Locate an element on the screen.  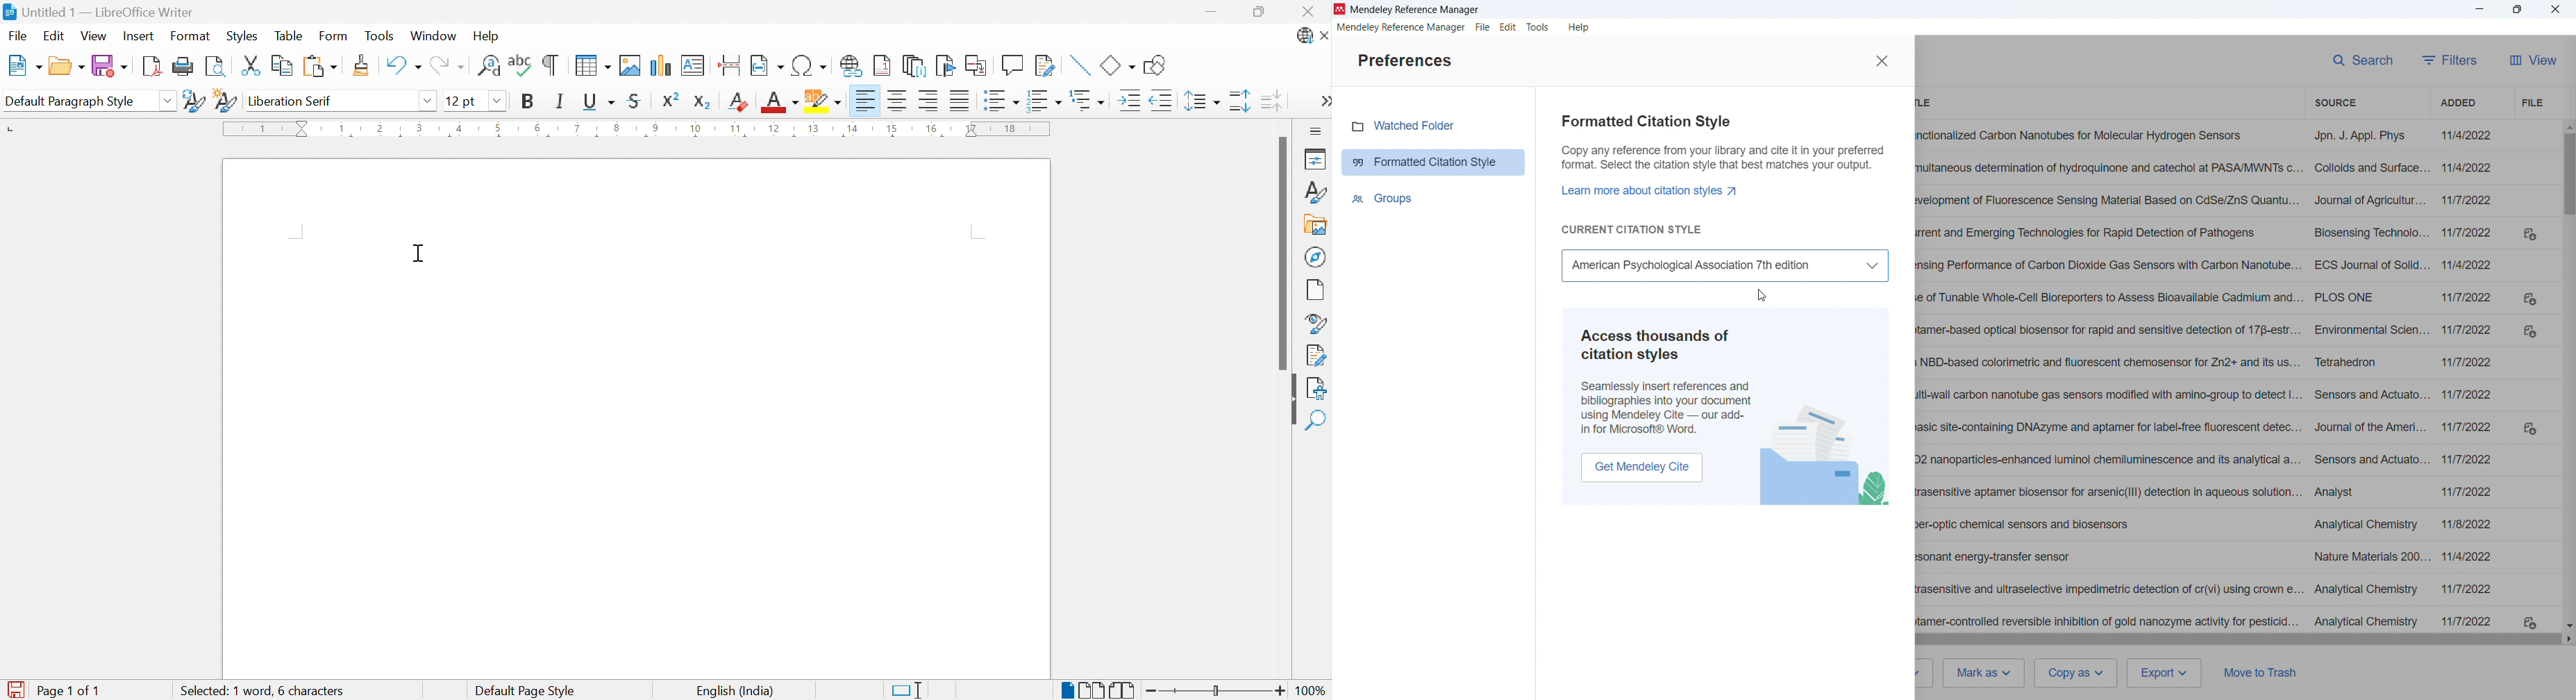
Insert Endnote is located at coordinates (914, 65).